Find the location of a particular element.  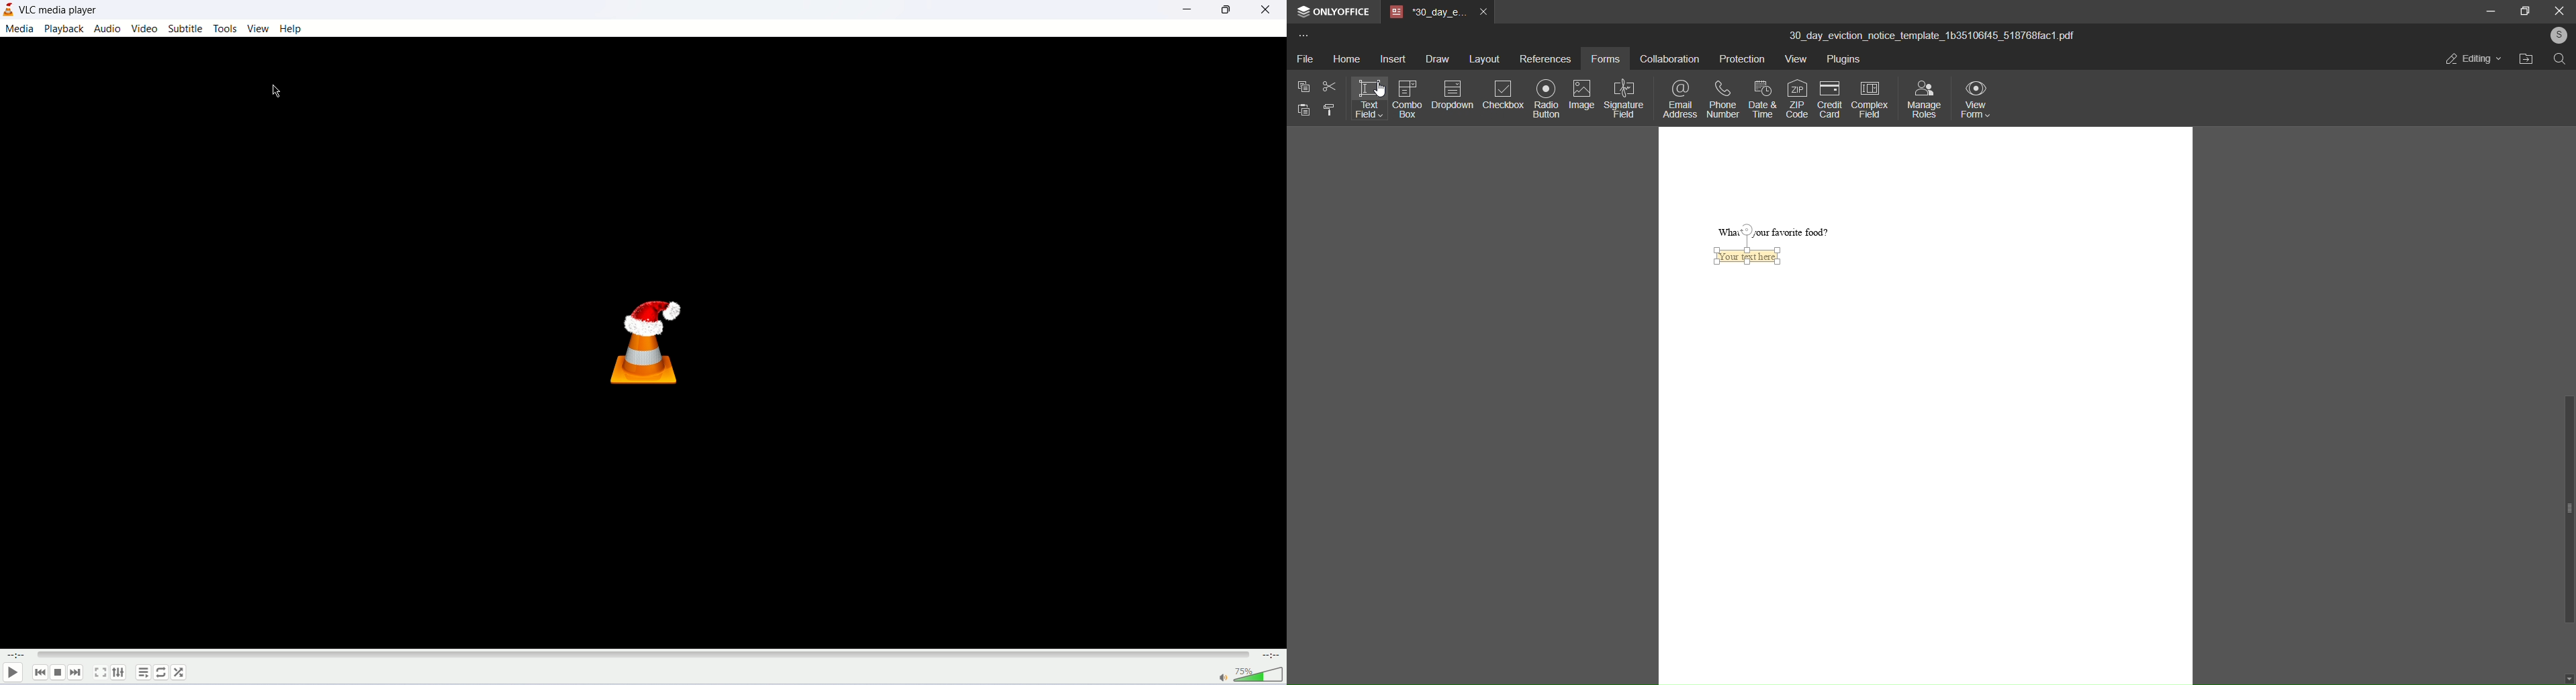

checkbox is located at coordinates (1502, 95).